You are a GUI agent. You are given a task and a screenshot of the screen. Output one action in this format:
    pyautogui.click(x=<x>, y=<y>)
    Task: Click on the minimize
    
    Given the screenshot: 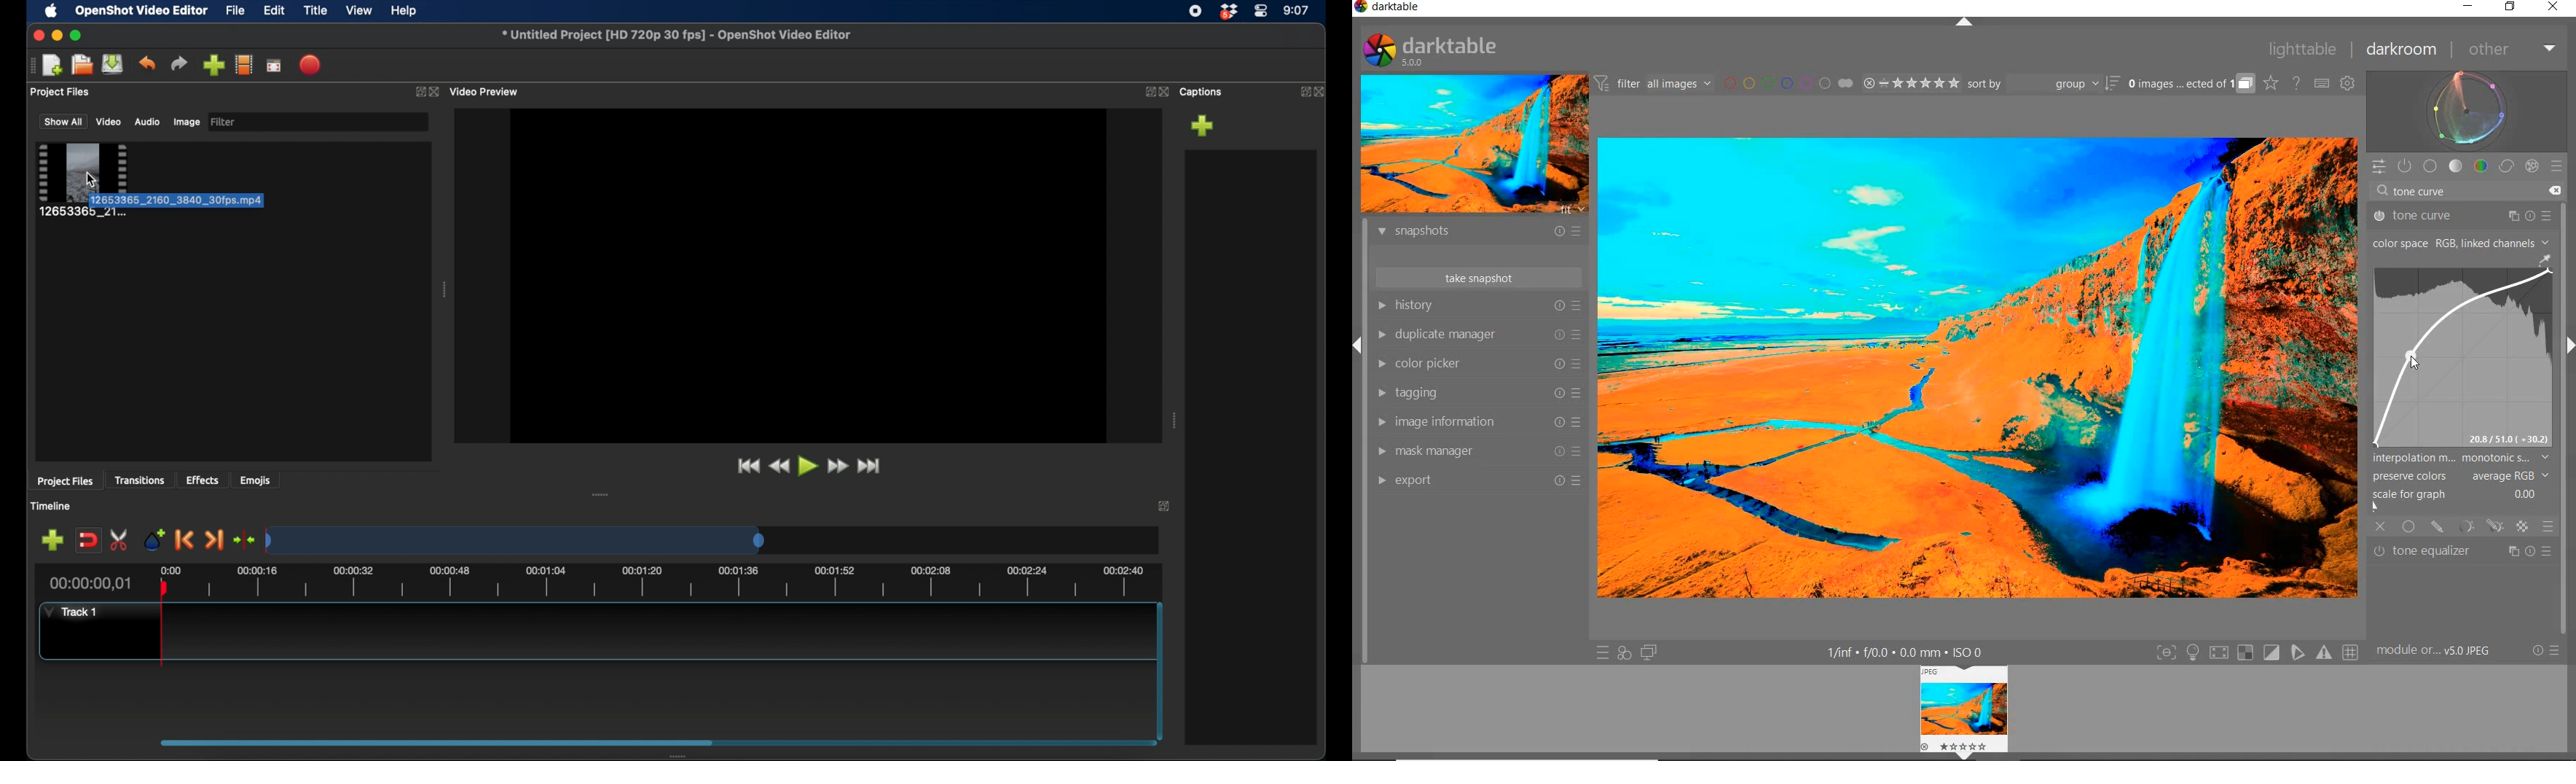 What is the action you would take?
    pyautogui.click(x=58, y=35)
    